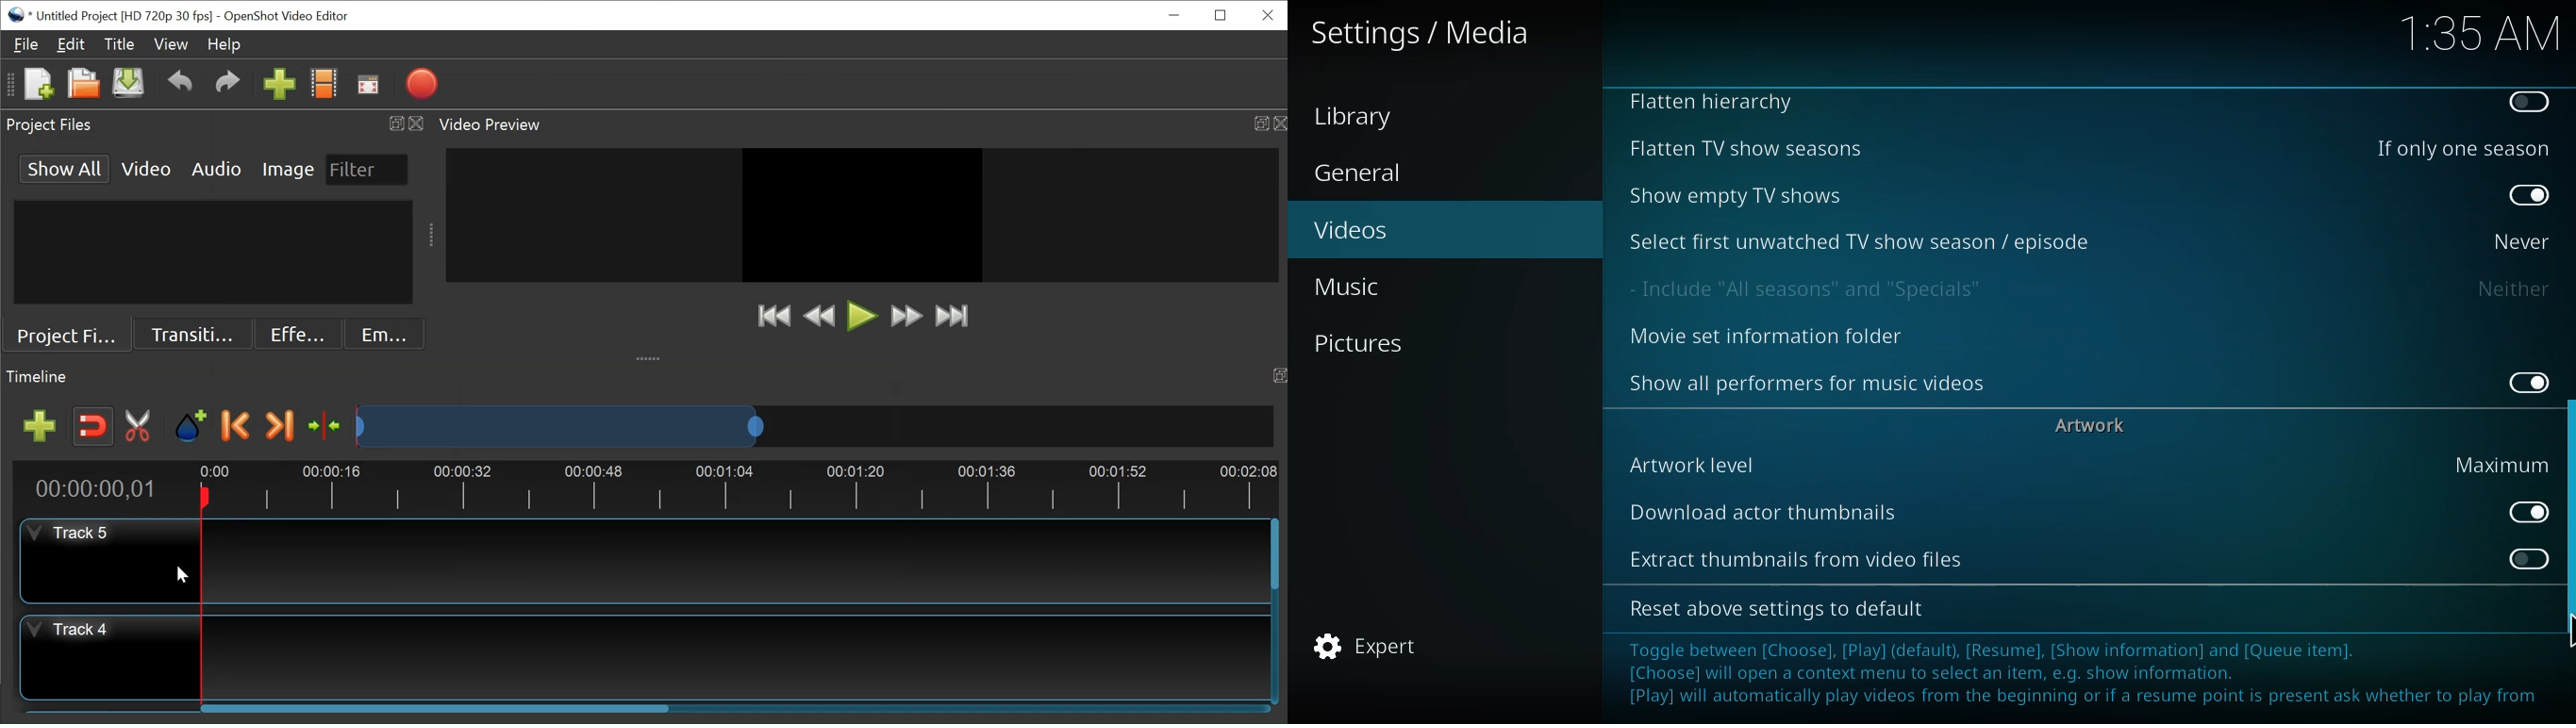 This screenshot has width=2576, height=728. I want to click on minimize, so click(1172, 15).